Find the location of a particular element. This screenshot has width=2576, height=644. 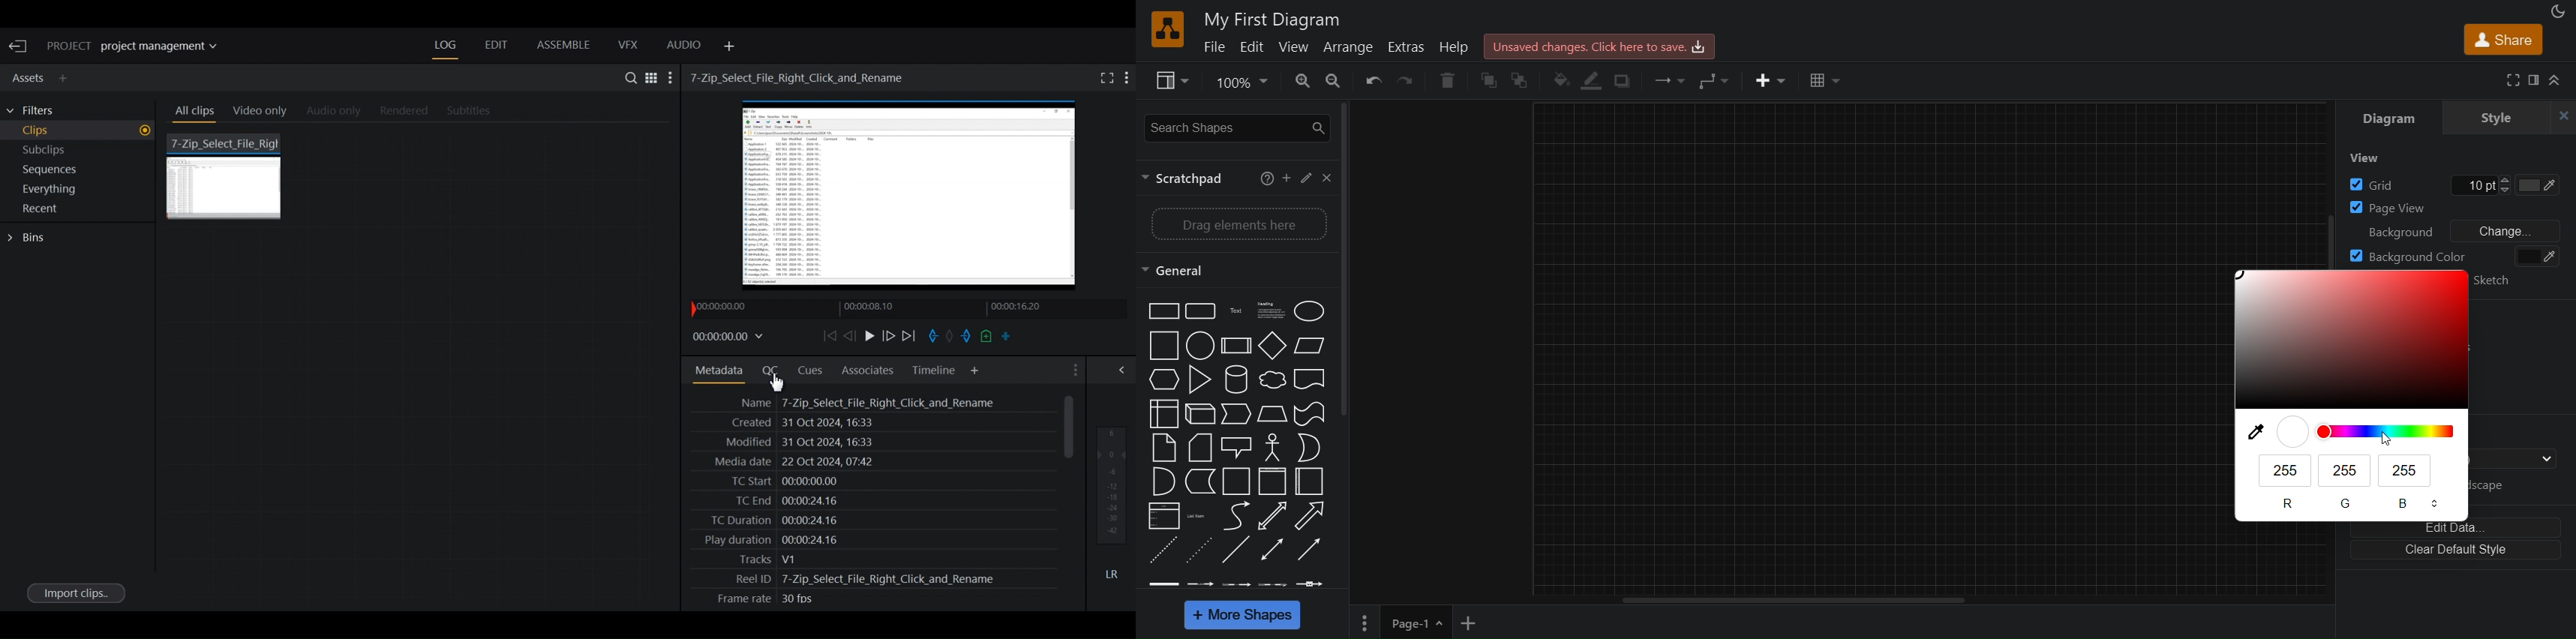

background is located at coordinates (2396, 230).